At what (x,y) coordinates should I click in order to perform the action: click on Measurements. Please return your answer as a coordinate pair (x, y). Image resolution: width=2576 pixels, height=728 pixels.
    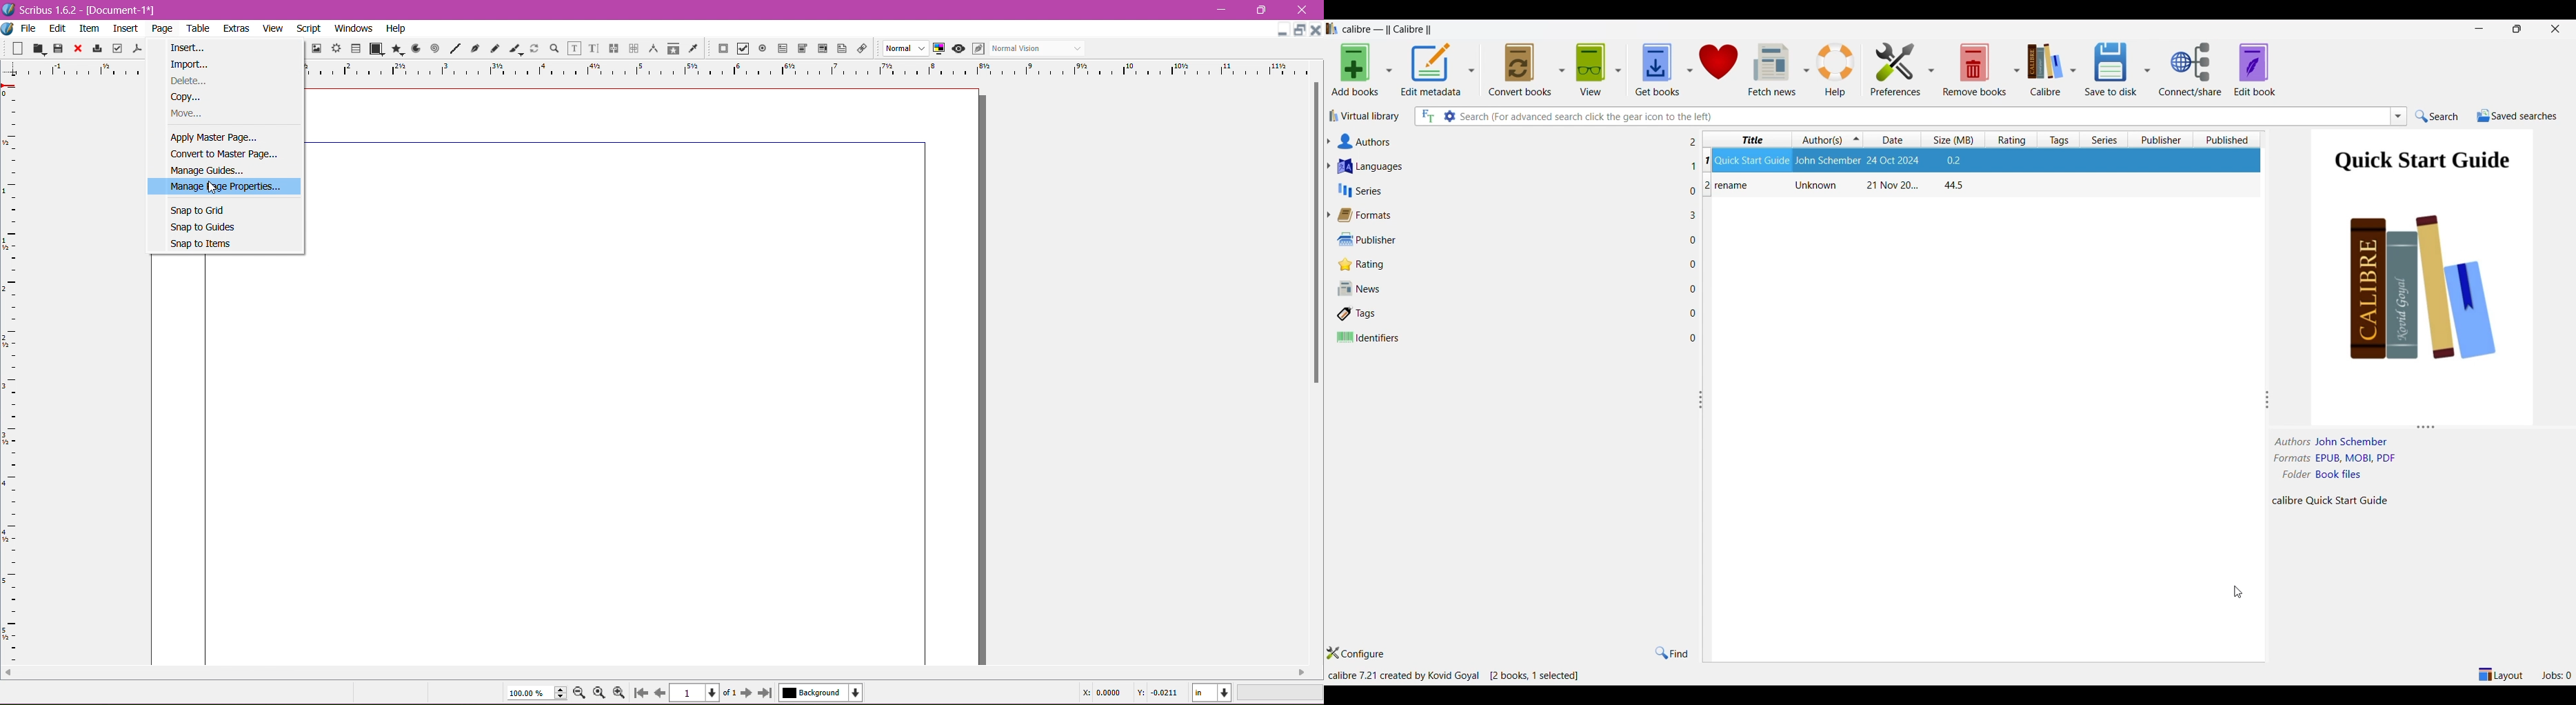
    Looking at the image, I should click on (652, 48).